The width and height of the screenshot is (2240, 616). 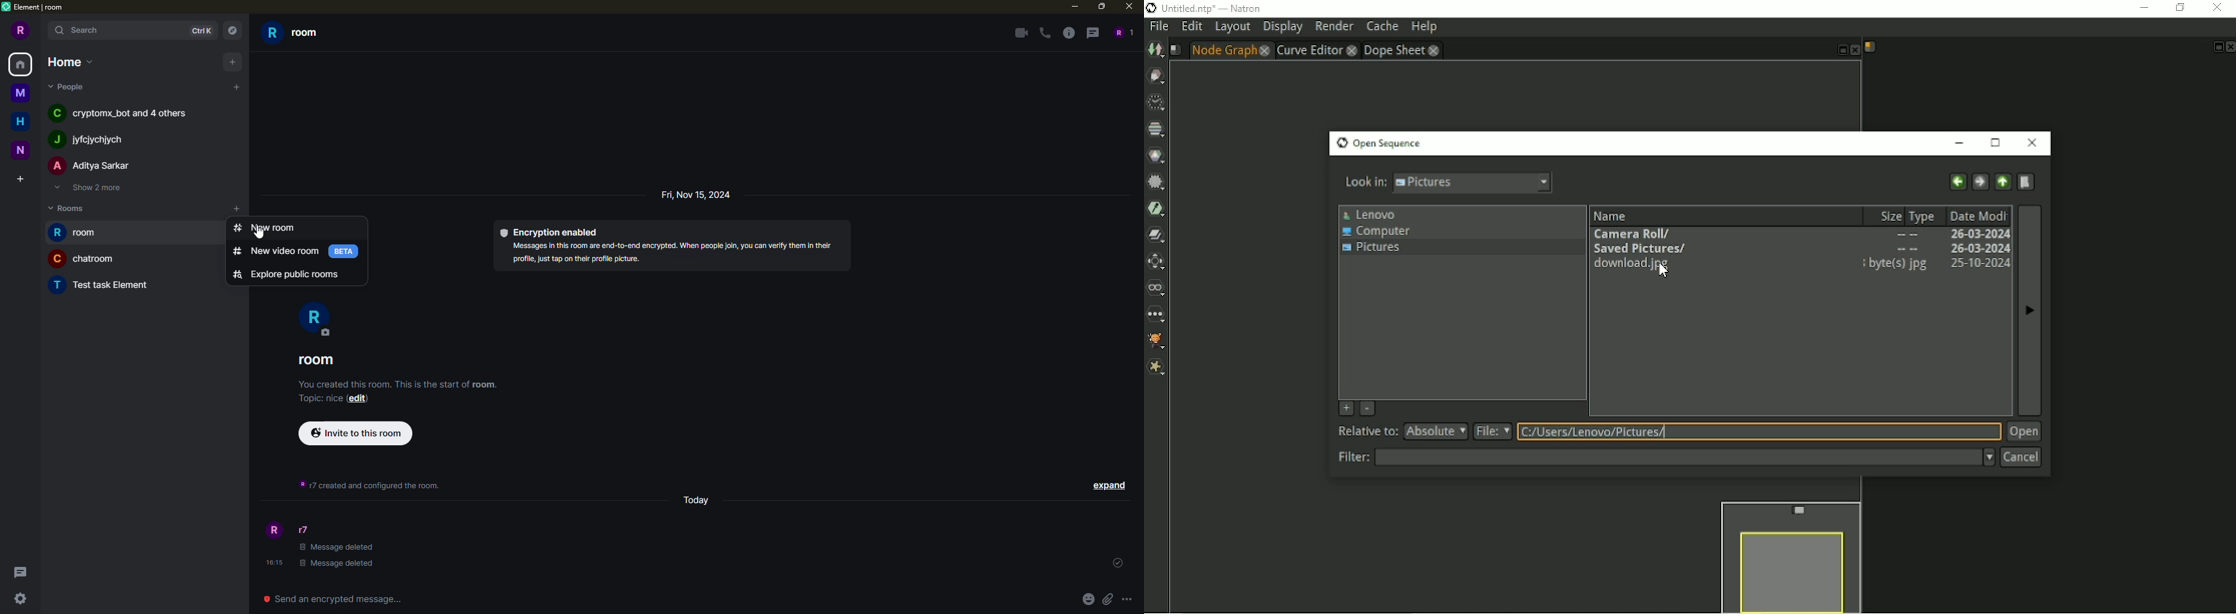 I want to click on 25-10-2024, so click(x=1974, y=264).